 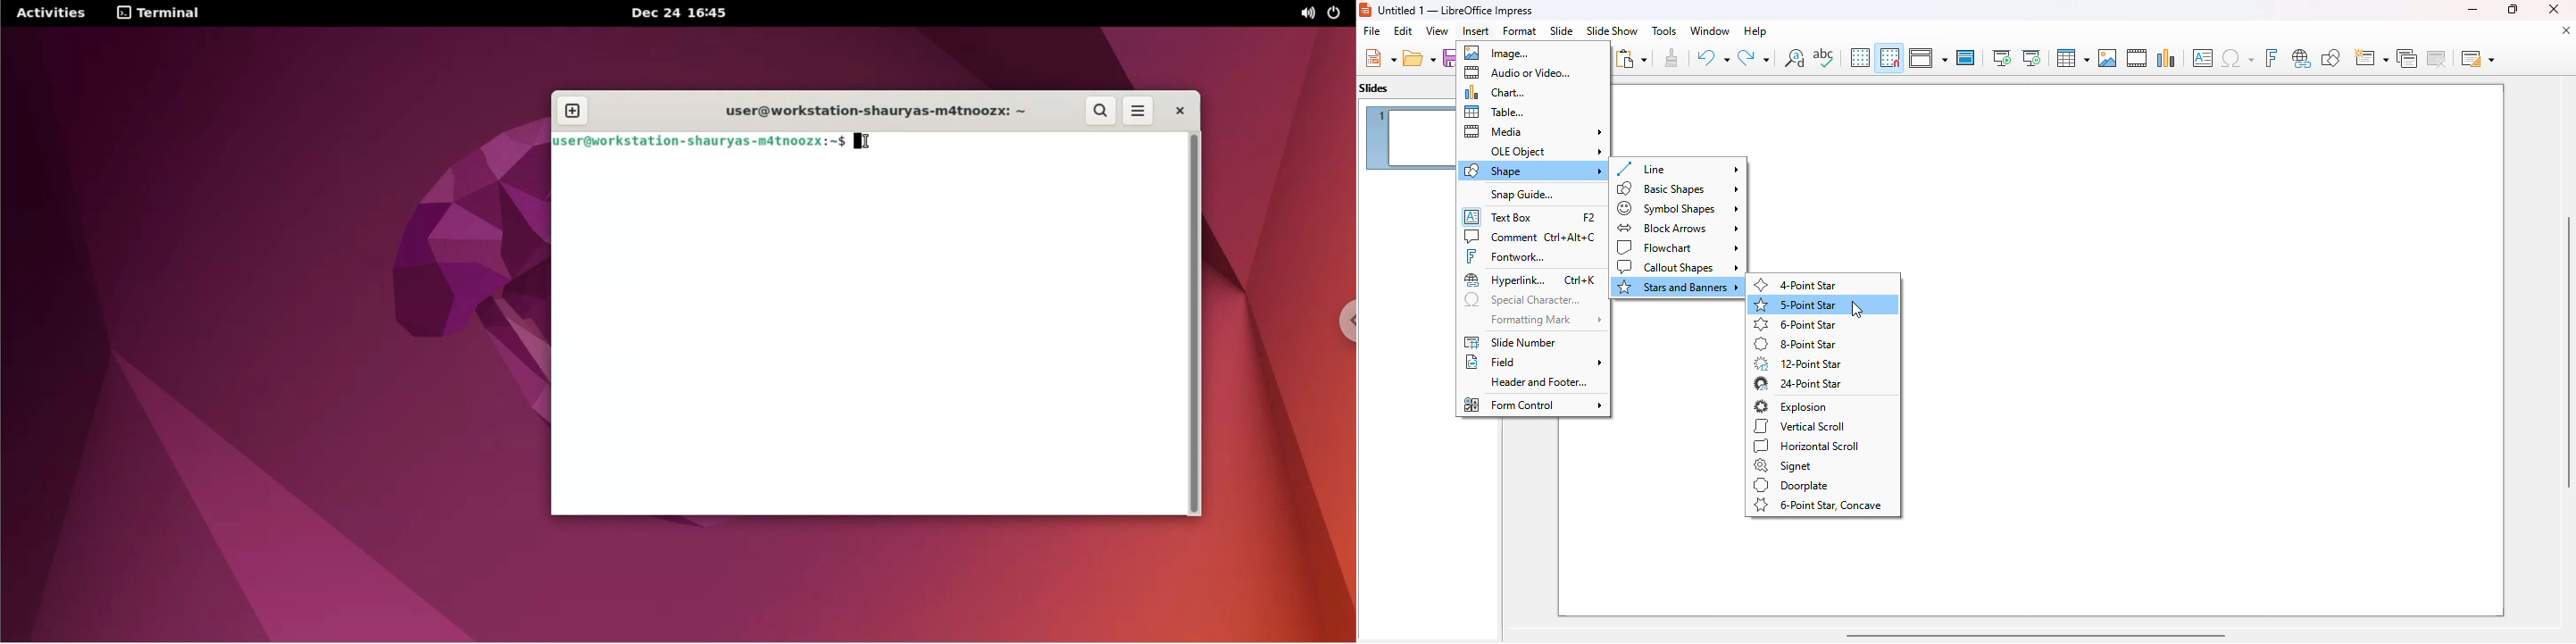 I want to click on symbol shapes, so click(x=1679, y=208).